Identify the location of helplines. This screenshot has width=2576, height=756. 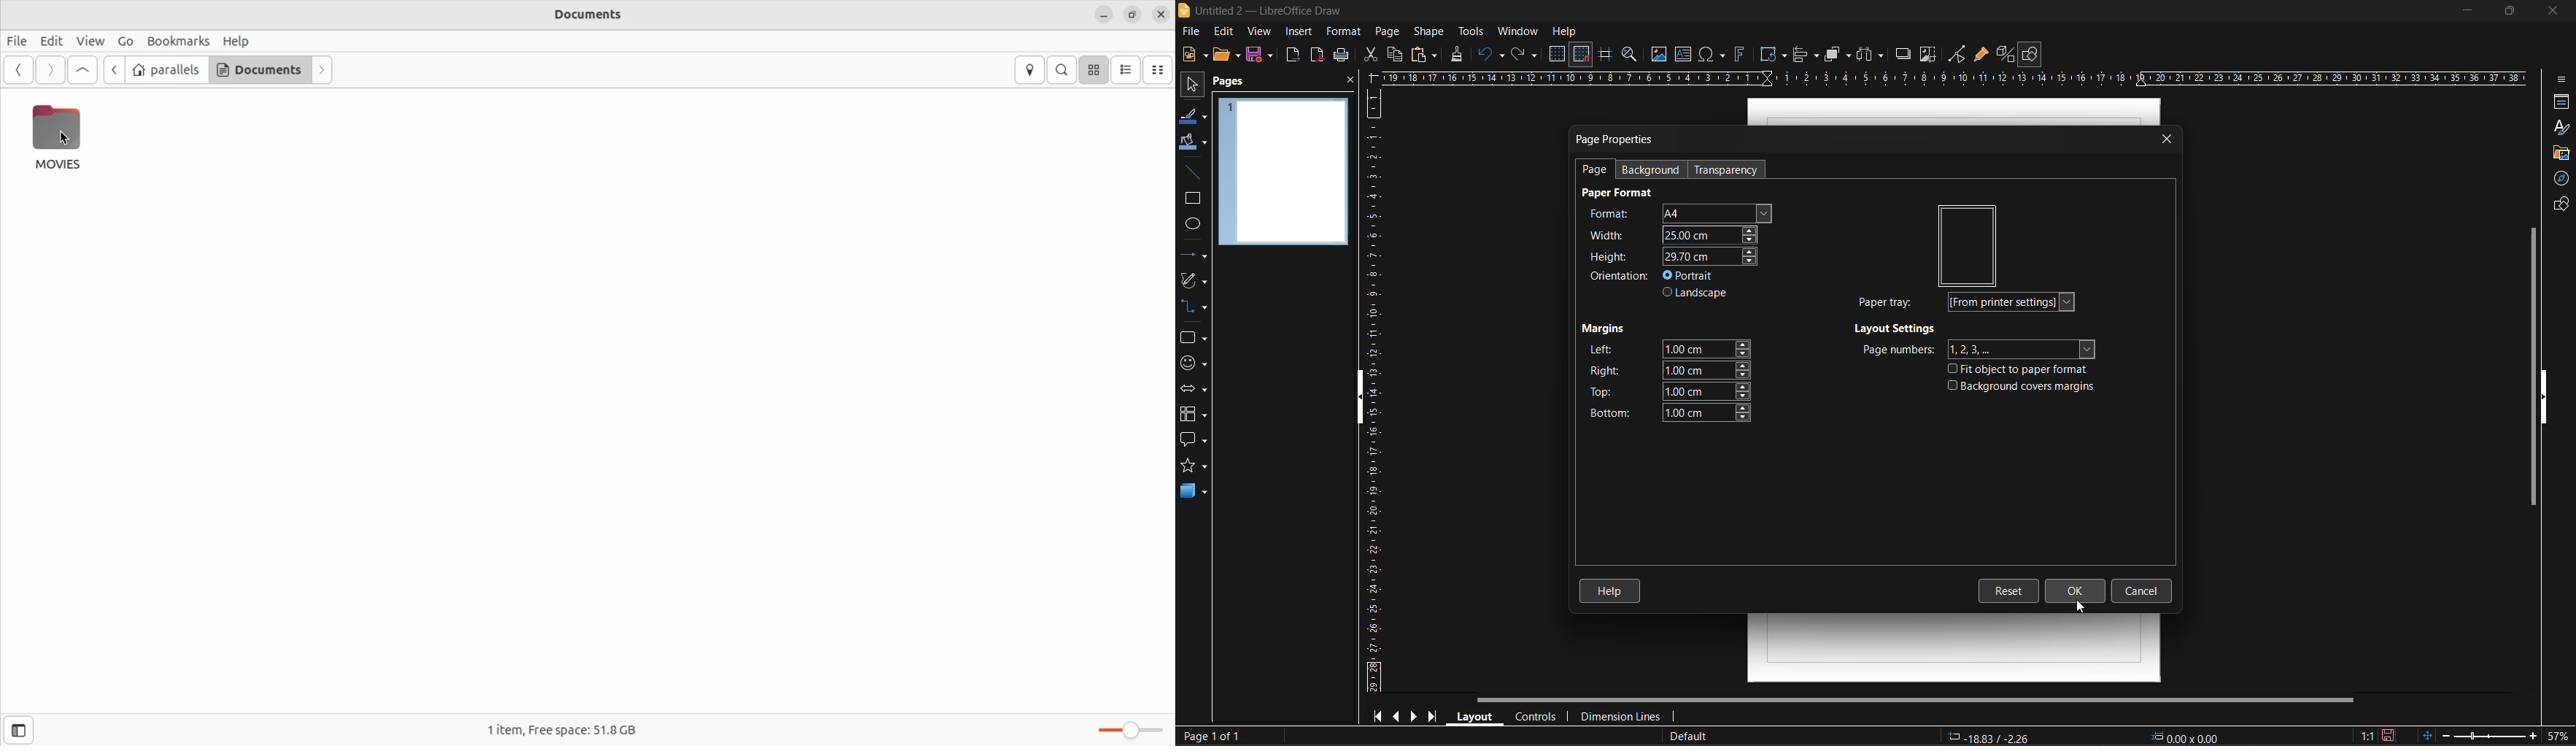
(1606, 53).